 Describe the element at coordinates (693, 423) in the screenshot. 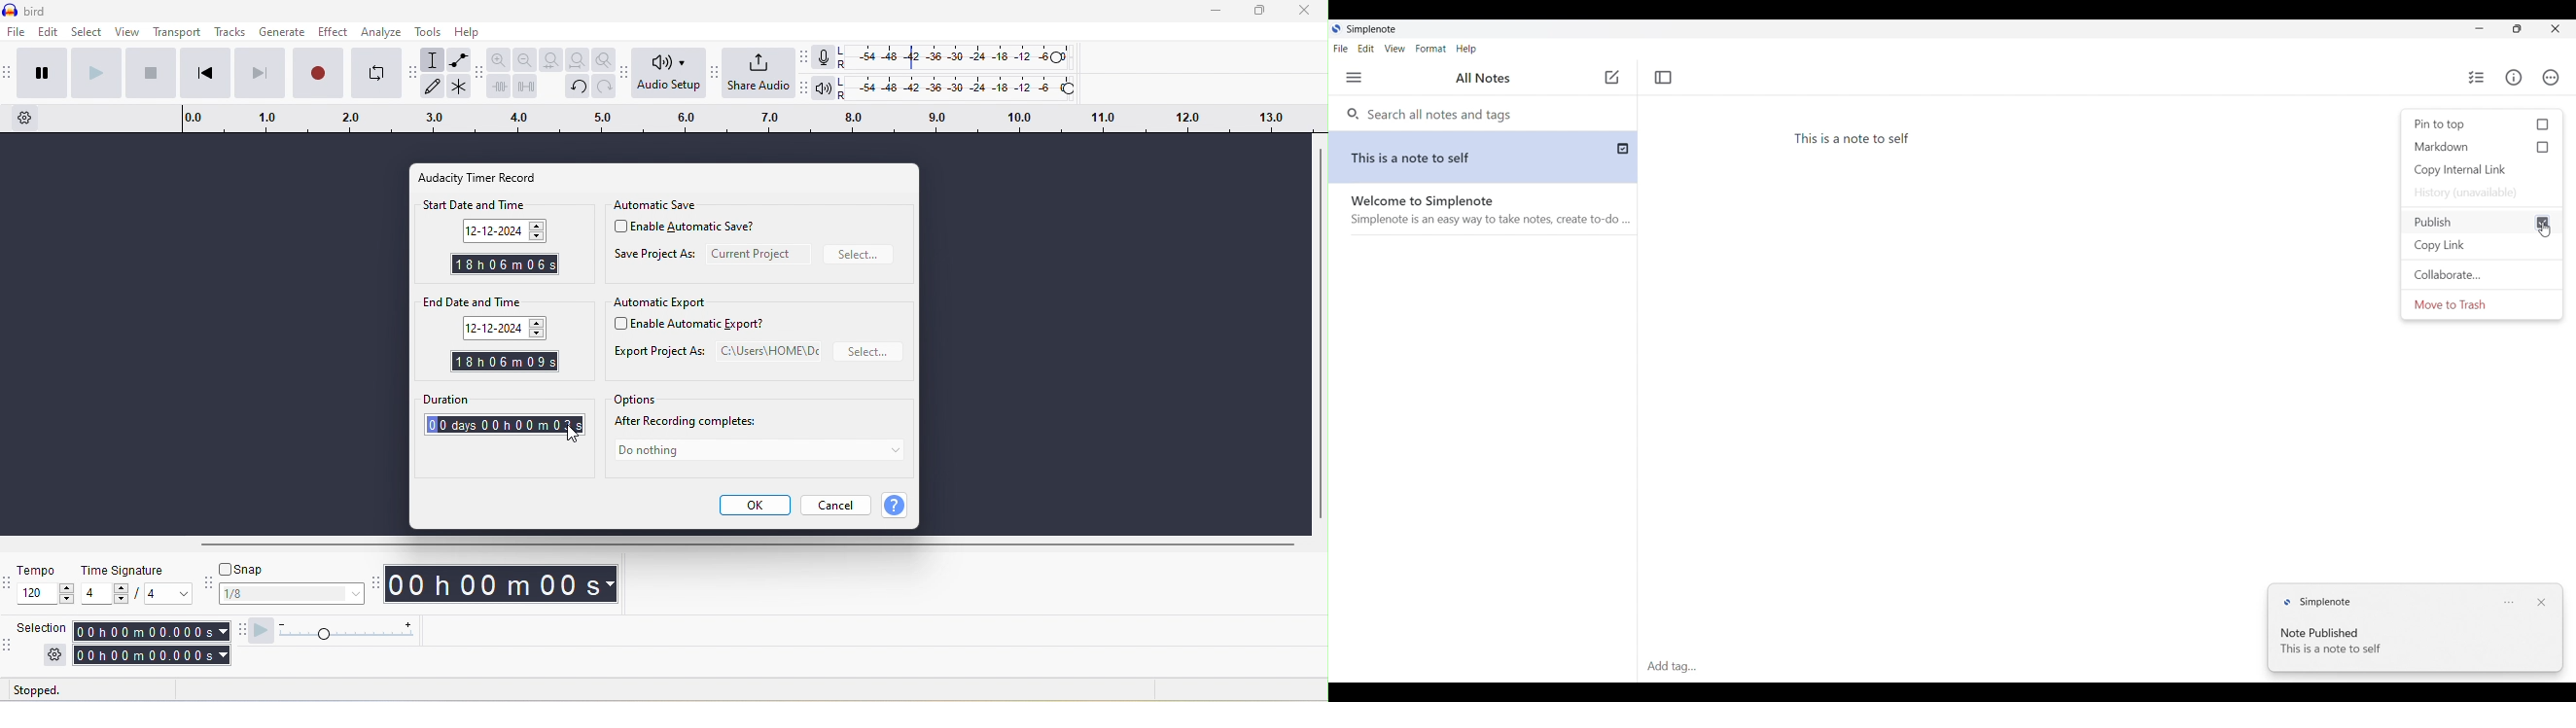

I see `after recording completes` at that location.